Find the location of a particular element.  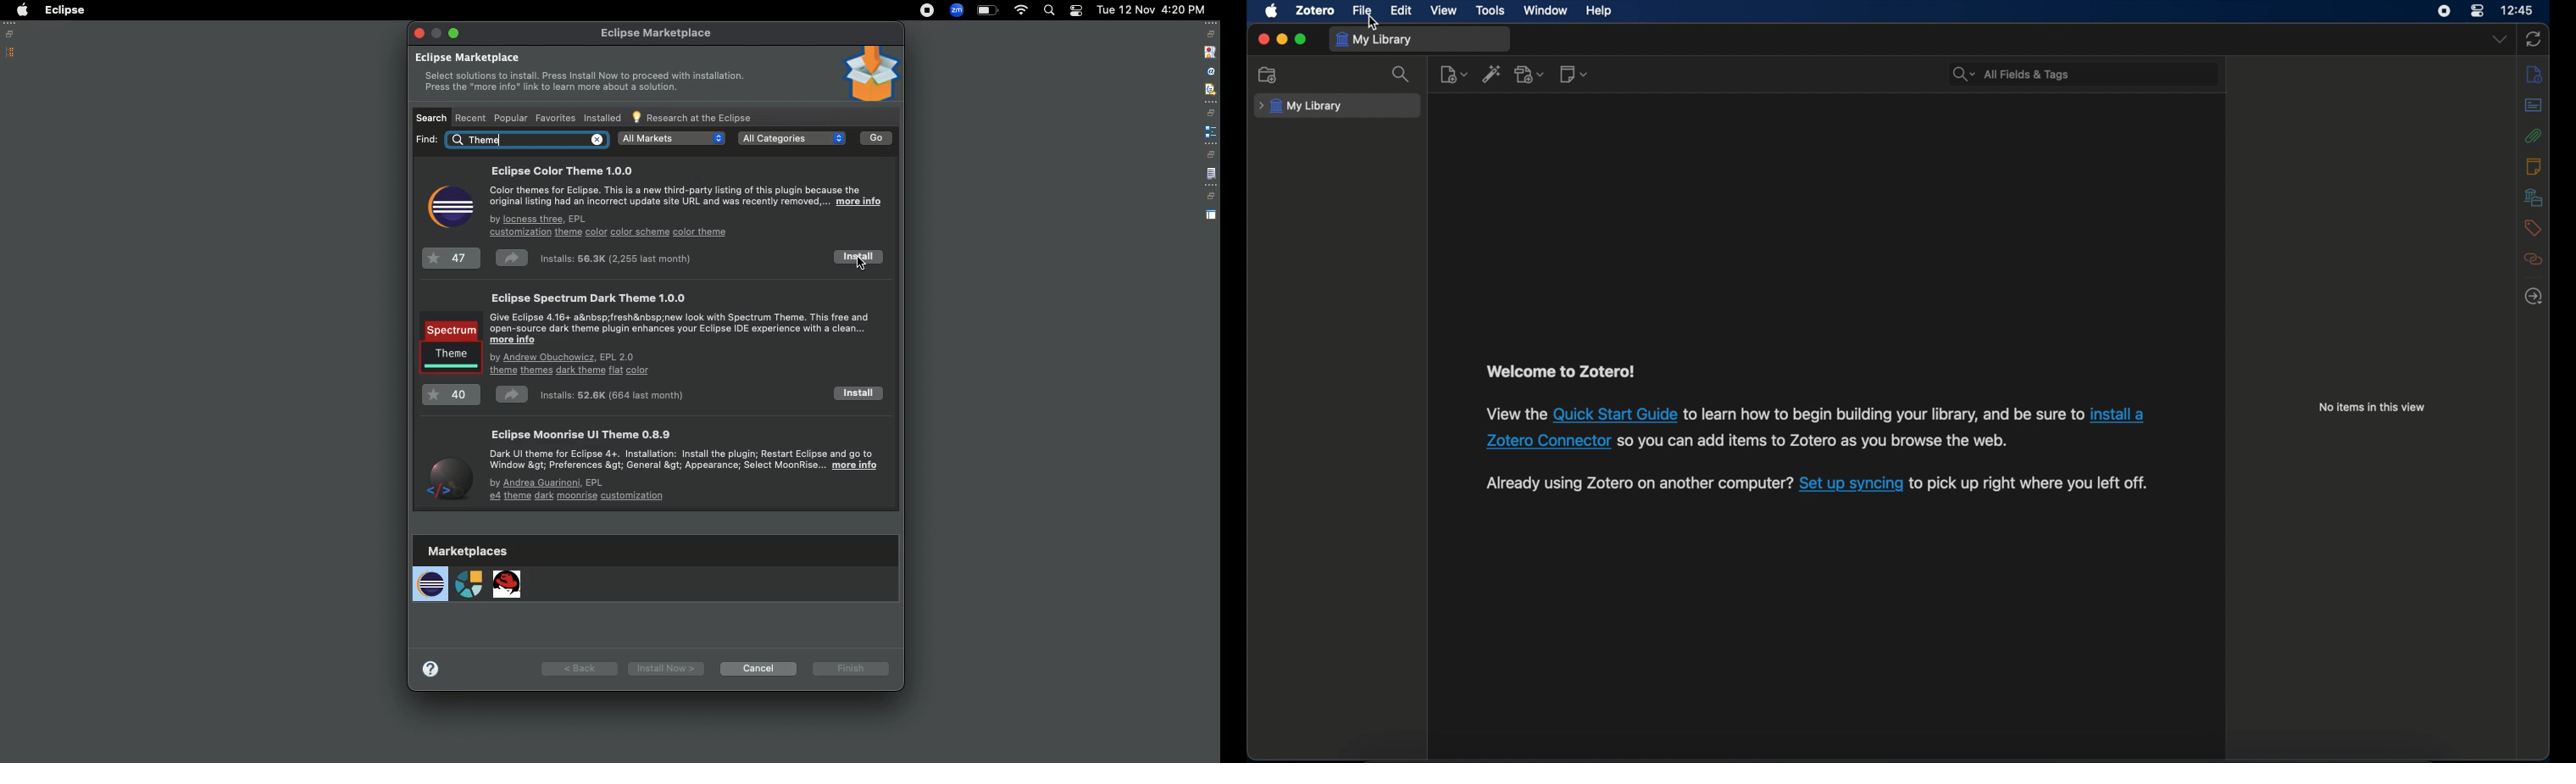

libraries is located at coordinates (2534, 197).